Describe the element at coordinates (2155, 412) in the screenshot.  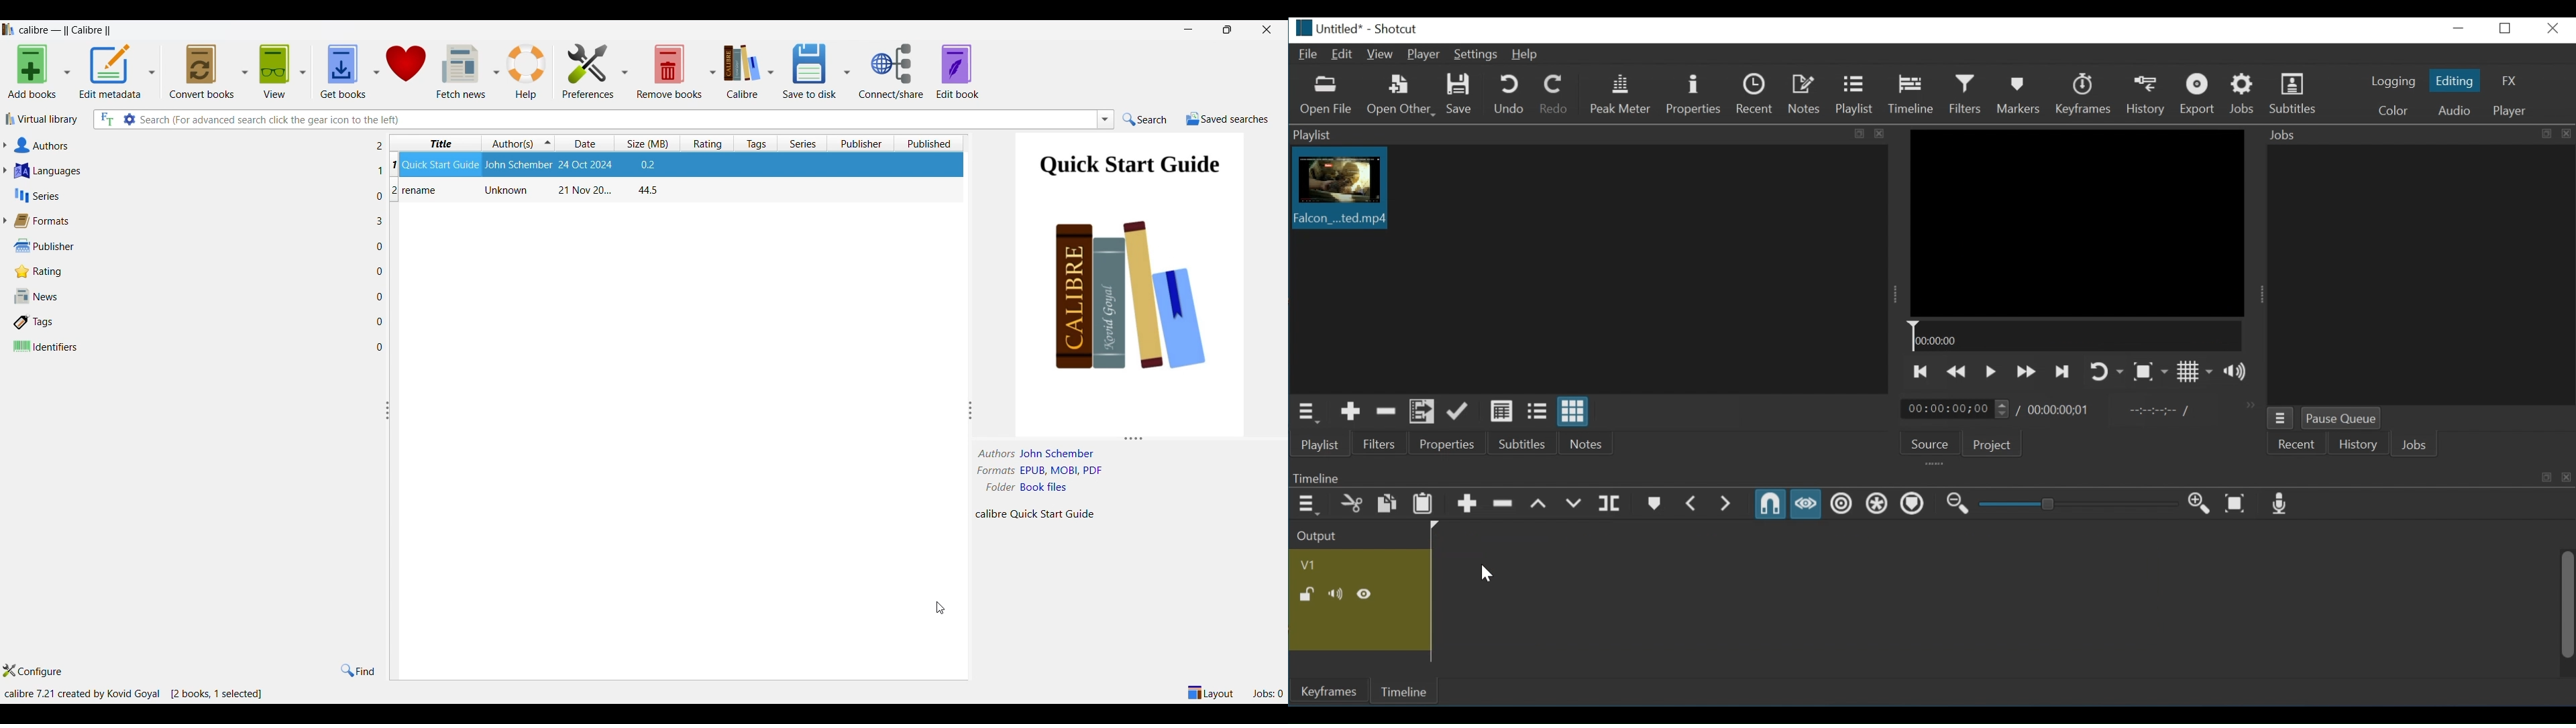
I see `In oint` at that location.